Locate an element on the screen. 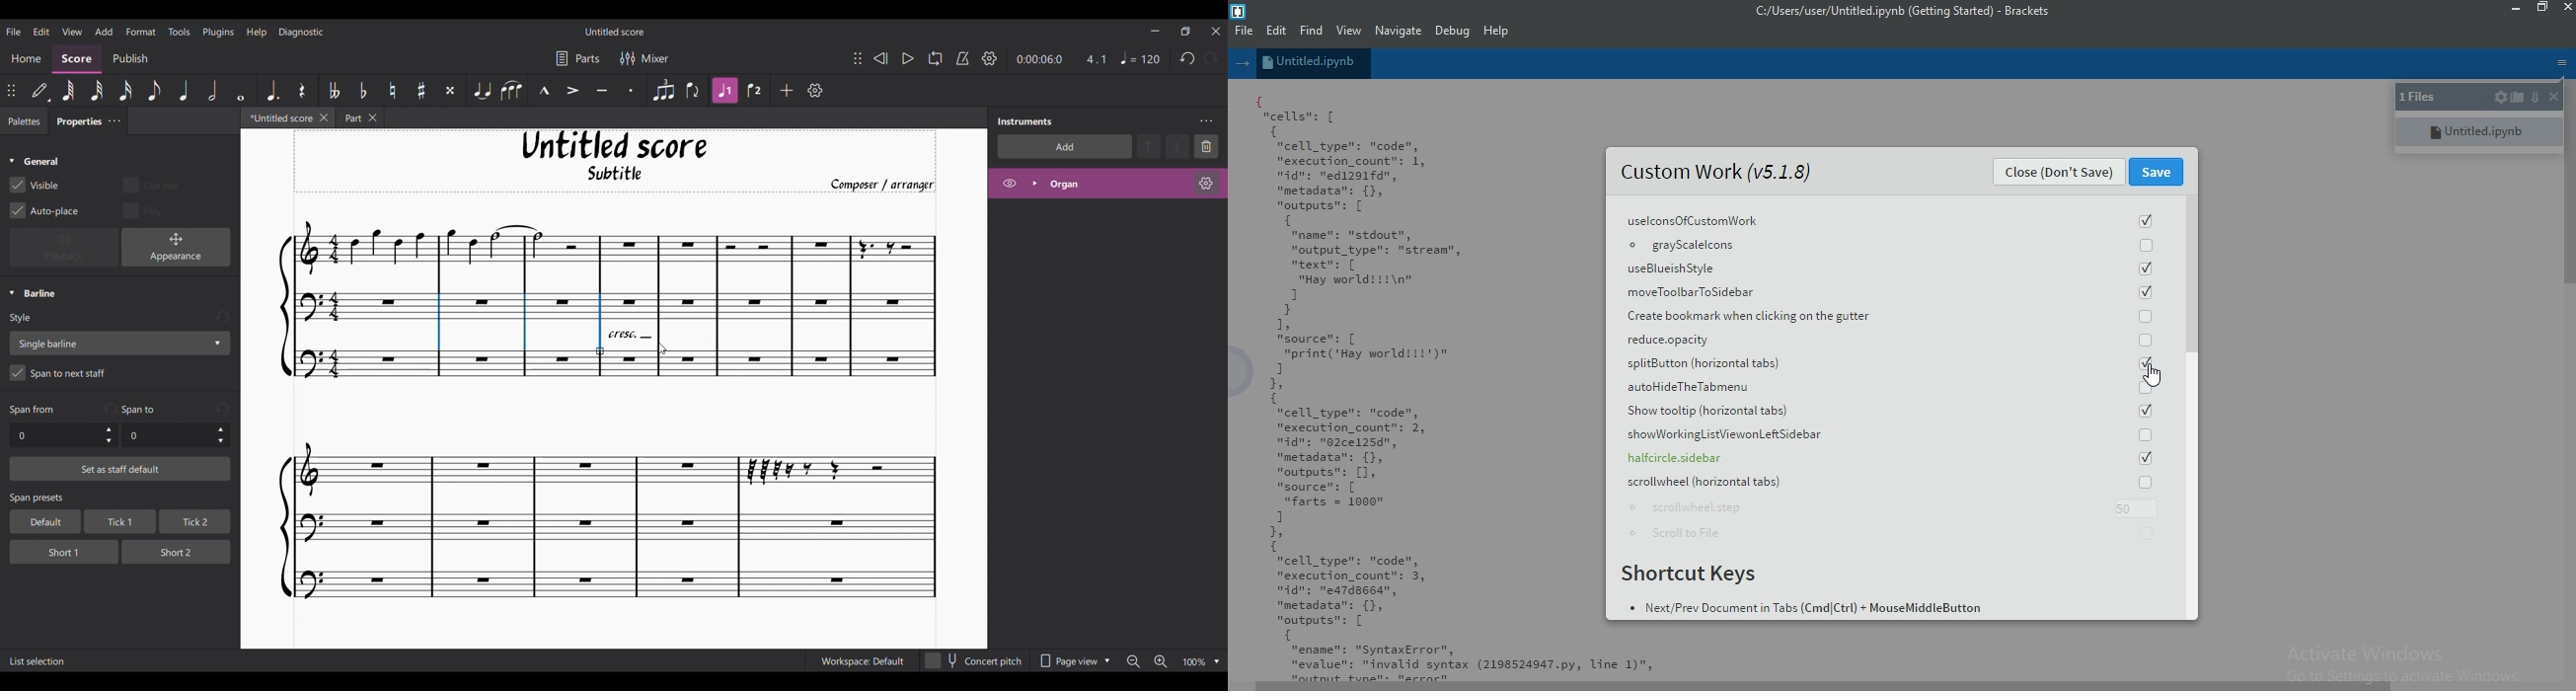 The width and height of the screenshot is (2576, 700). down is located at coordinates (2535, 98).